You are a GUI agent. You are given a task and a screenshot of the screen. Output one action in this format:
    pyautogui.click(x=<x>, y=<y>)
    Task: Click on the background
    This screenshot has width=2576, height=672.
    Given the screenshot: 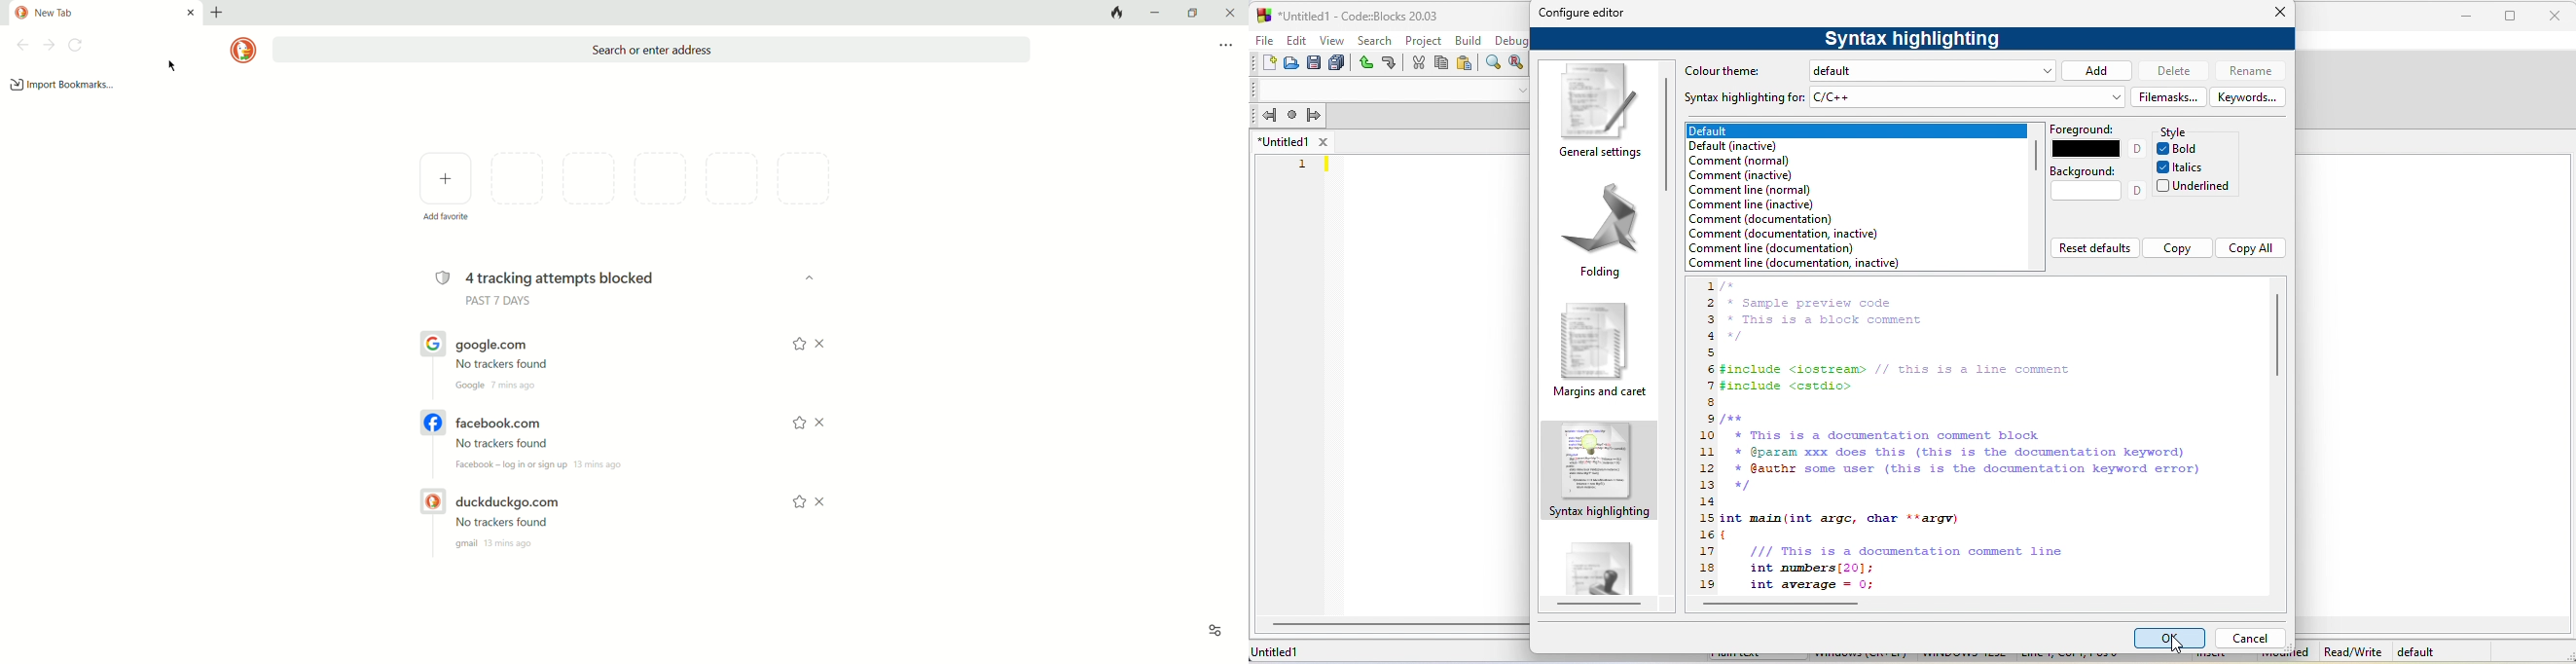 What is the action you would take?
    pyautogui.click(x=2096, y=185)
    